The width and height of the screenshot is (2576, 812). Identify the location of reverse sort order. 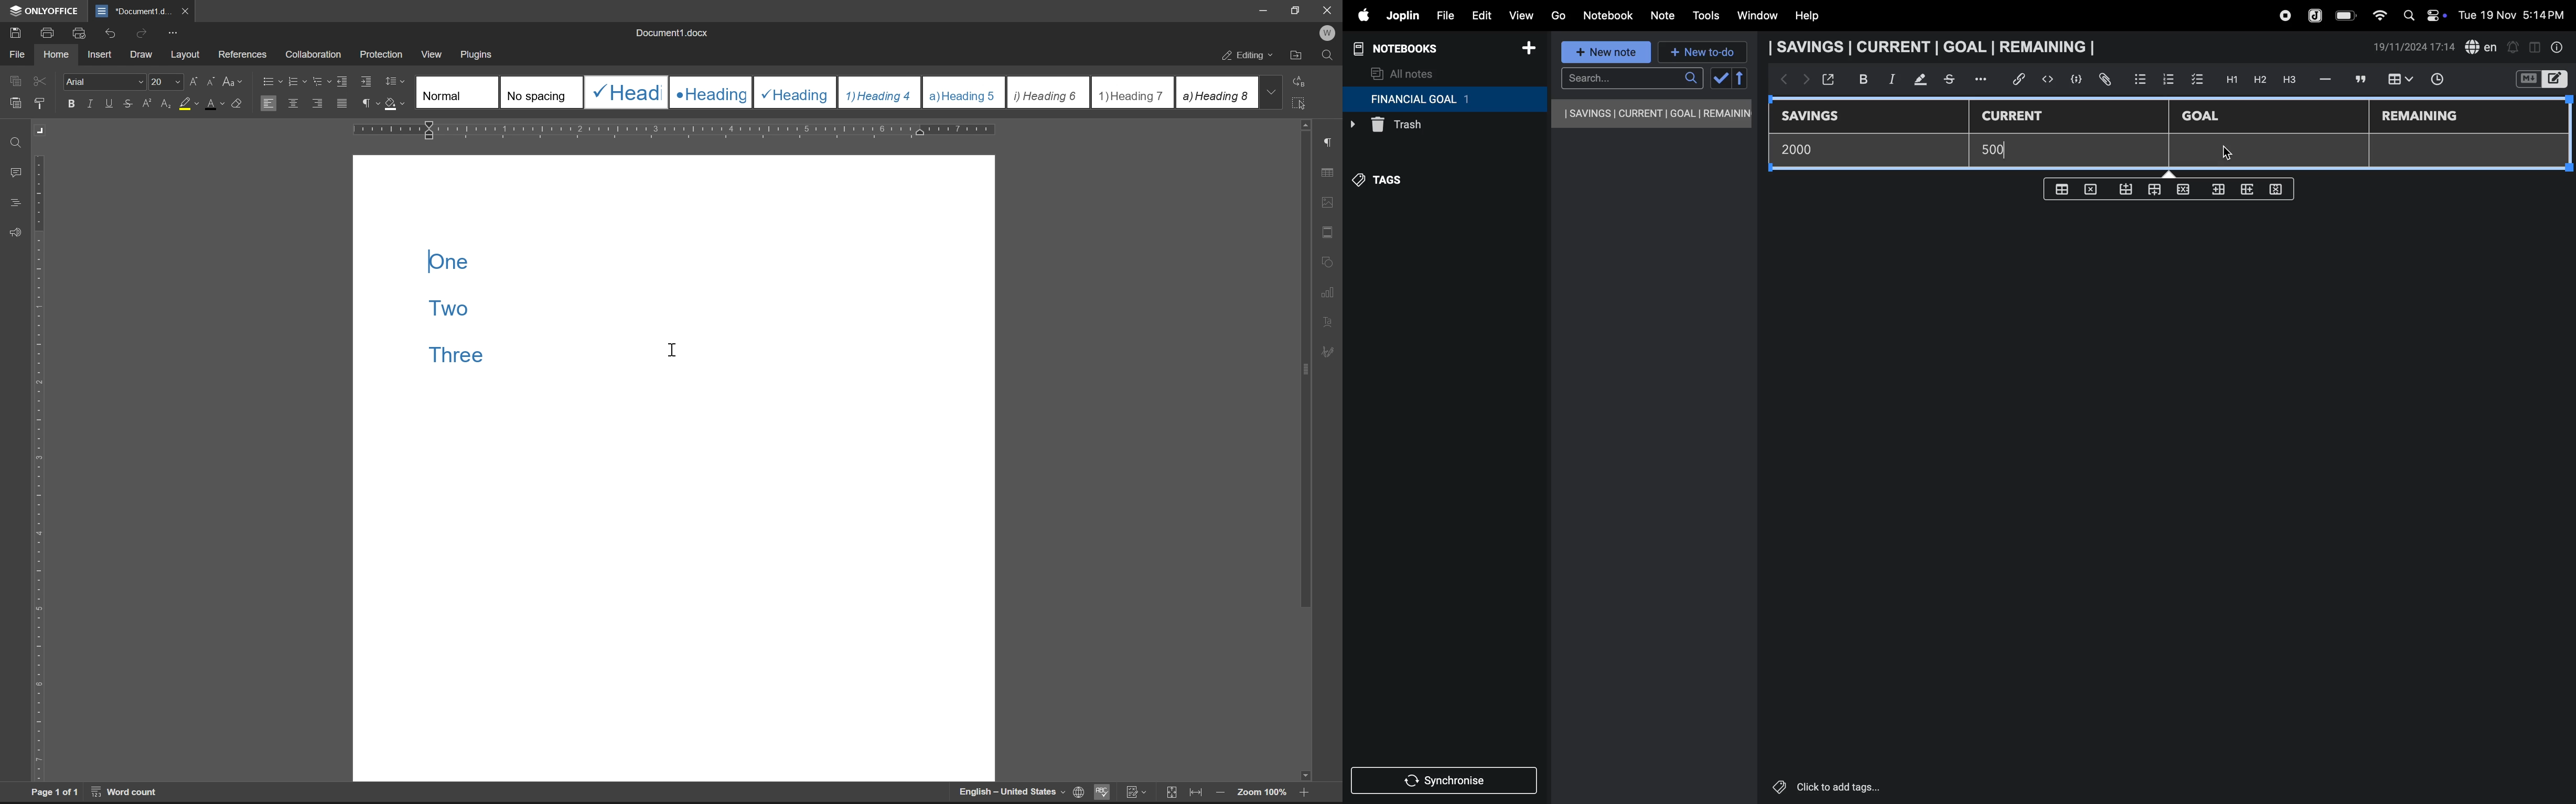
(1741, 78).